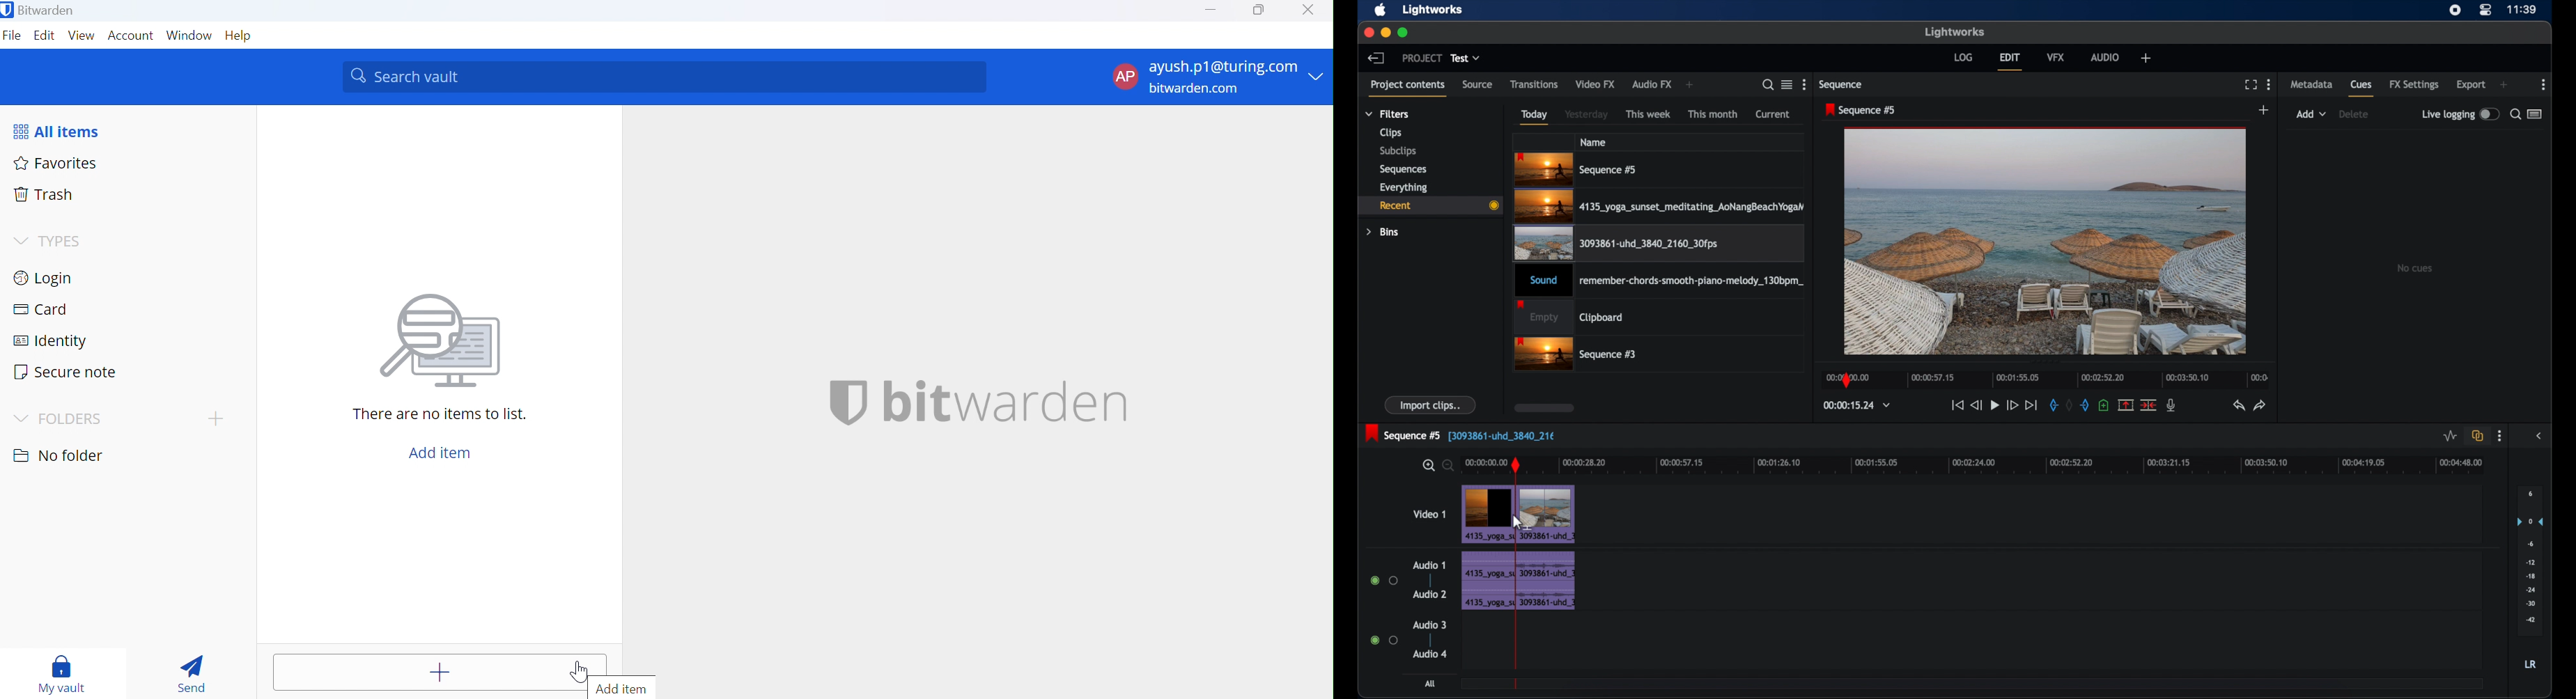 The height and width of the screenshot is (700, 2576). What do you see at coordinates (1659, 207) in the screenshot?
I see `video clip` at bounding box center [1659, 207].